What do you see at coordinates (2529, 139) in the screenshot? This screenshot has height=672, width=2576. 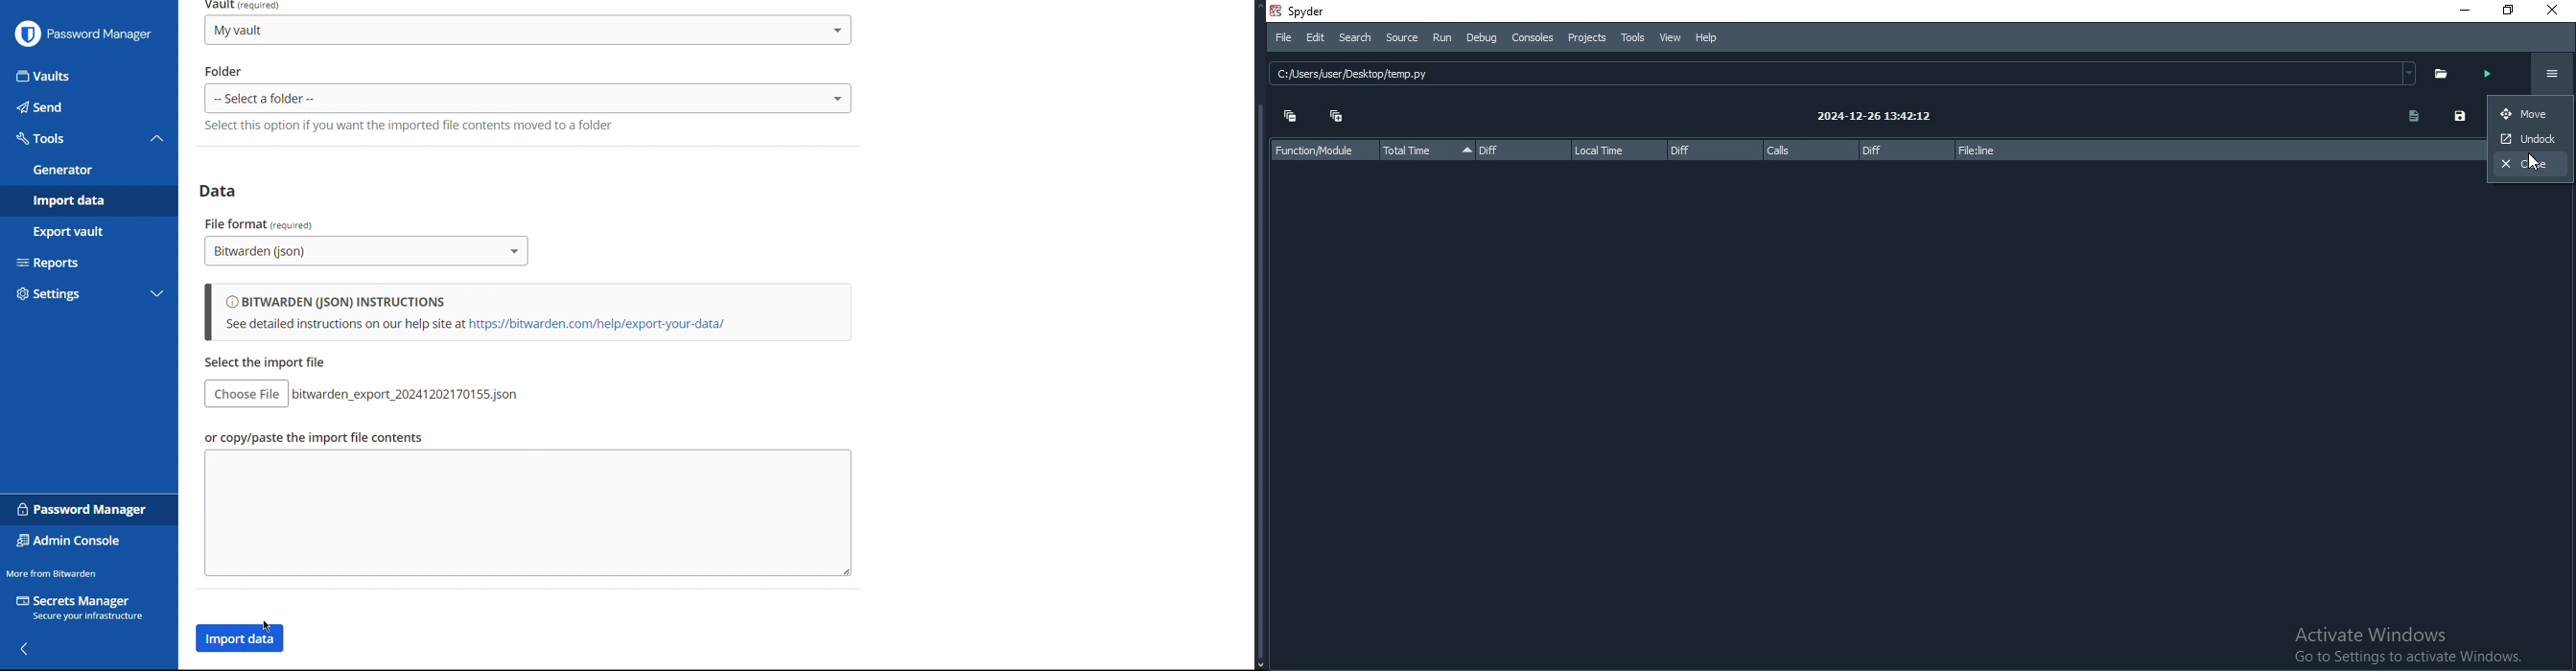 I see `undock` at bounding box center [2529, 139].